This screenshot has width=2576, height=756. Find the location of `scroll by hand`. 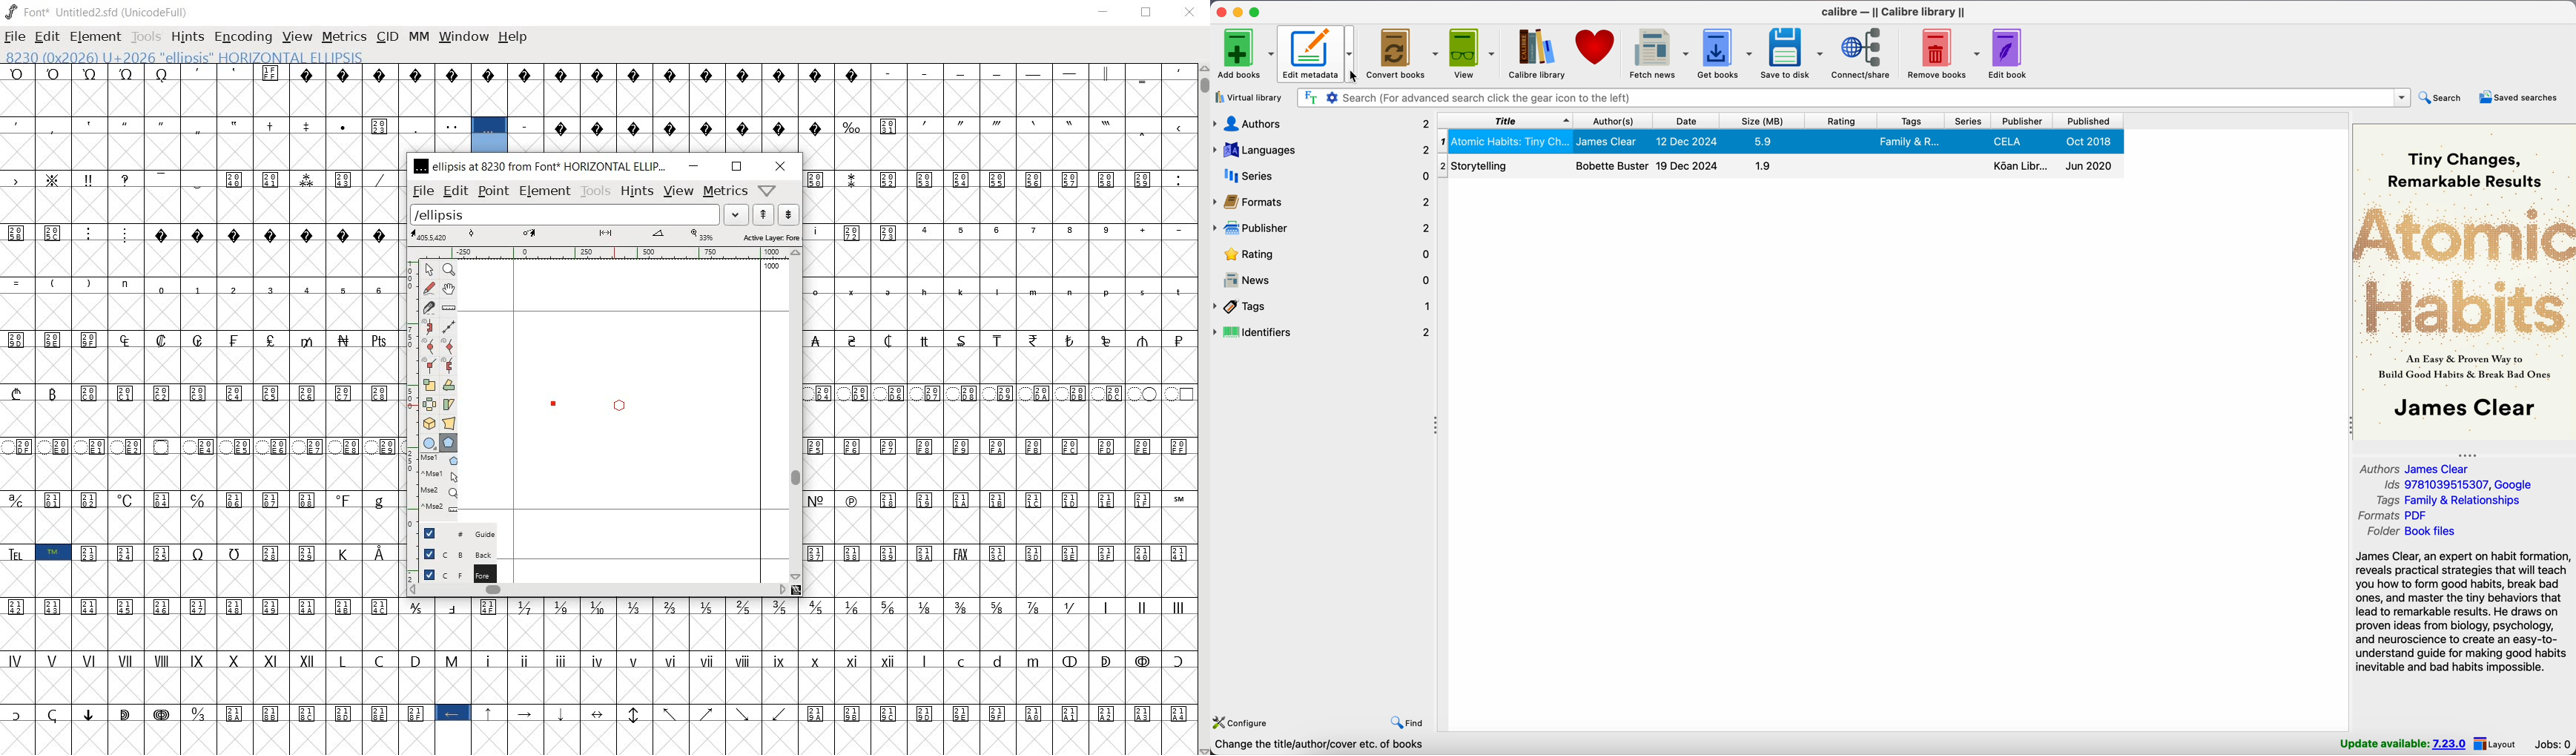

scroll by hand is located at coordinates (450, 290).